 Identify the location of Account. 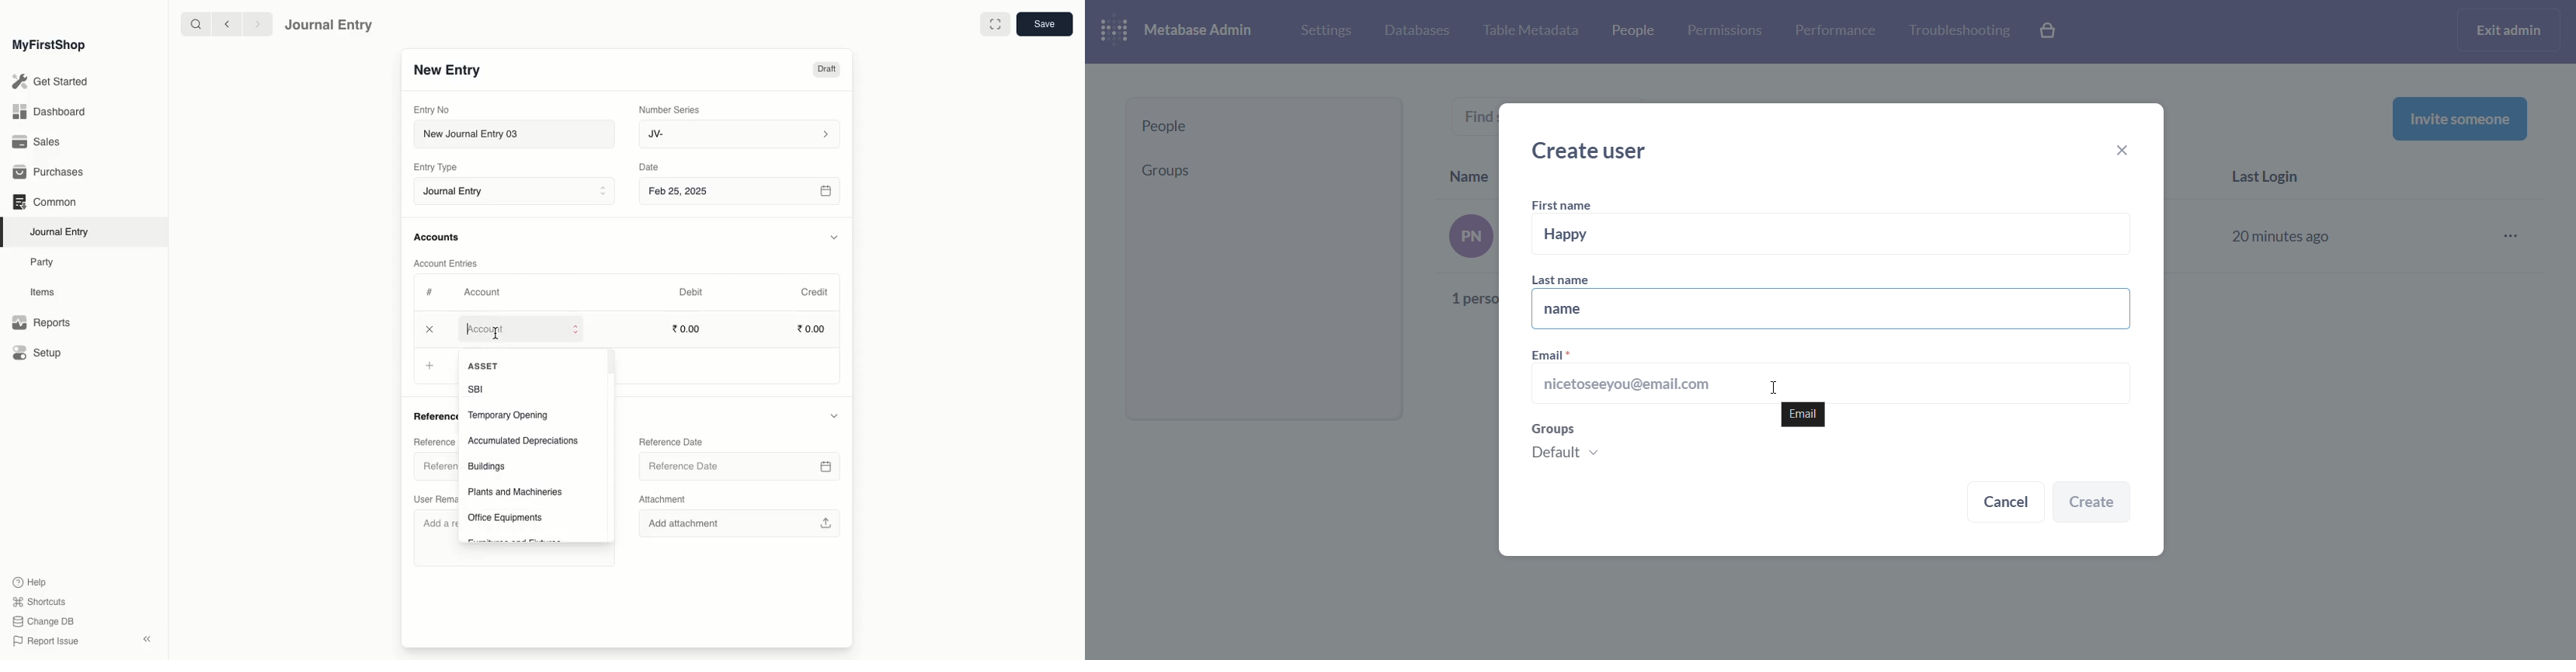
(522, 332).